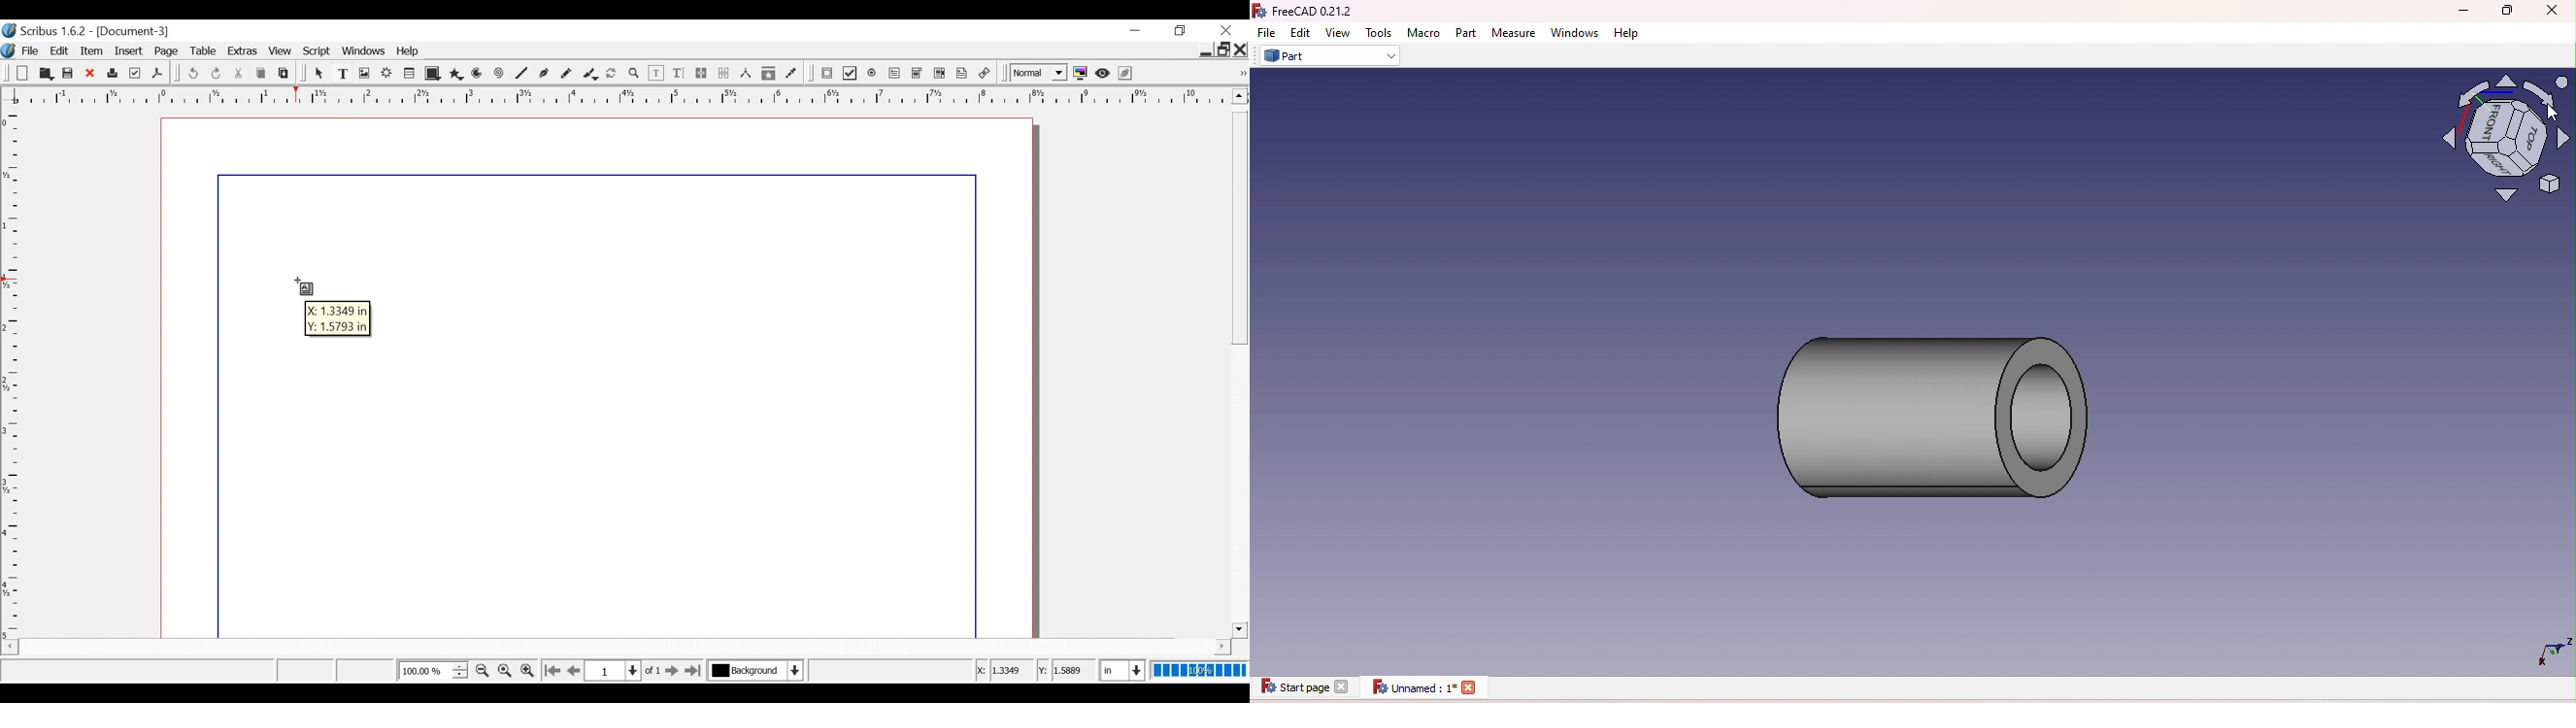 The image size is (2576, 728). What do you see at coordinates (1579, 33) in the screenshot?
I see `Windows` at bounding box center [1579, 33].